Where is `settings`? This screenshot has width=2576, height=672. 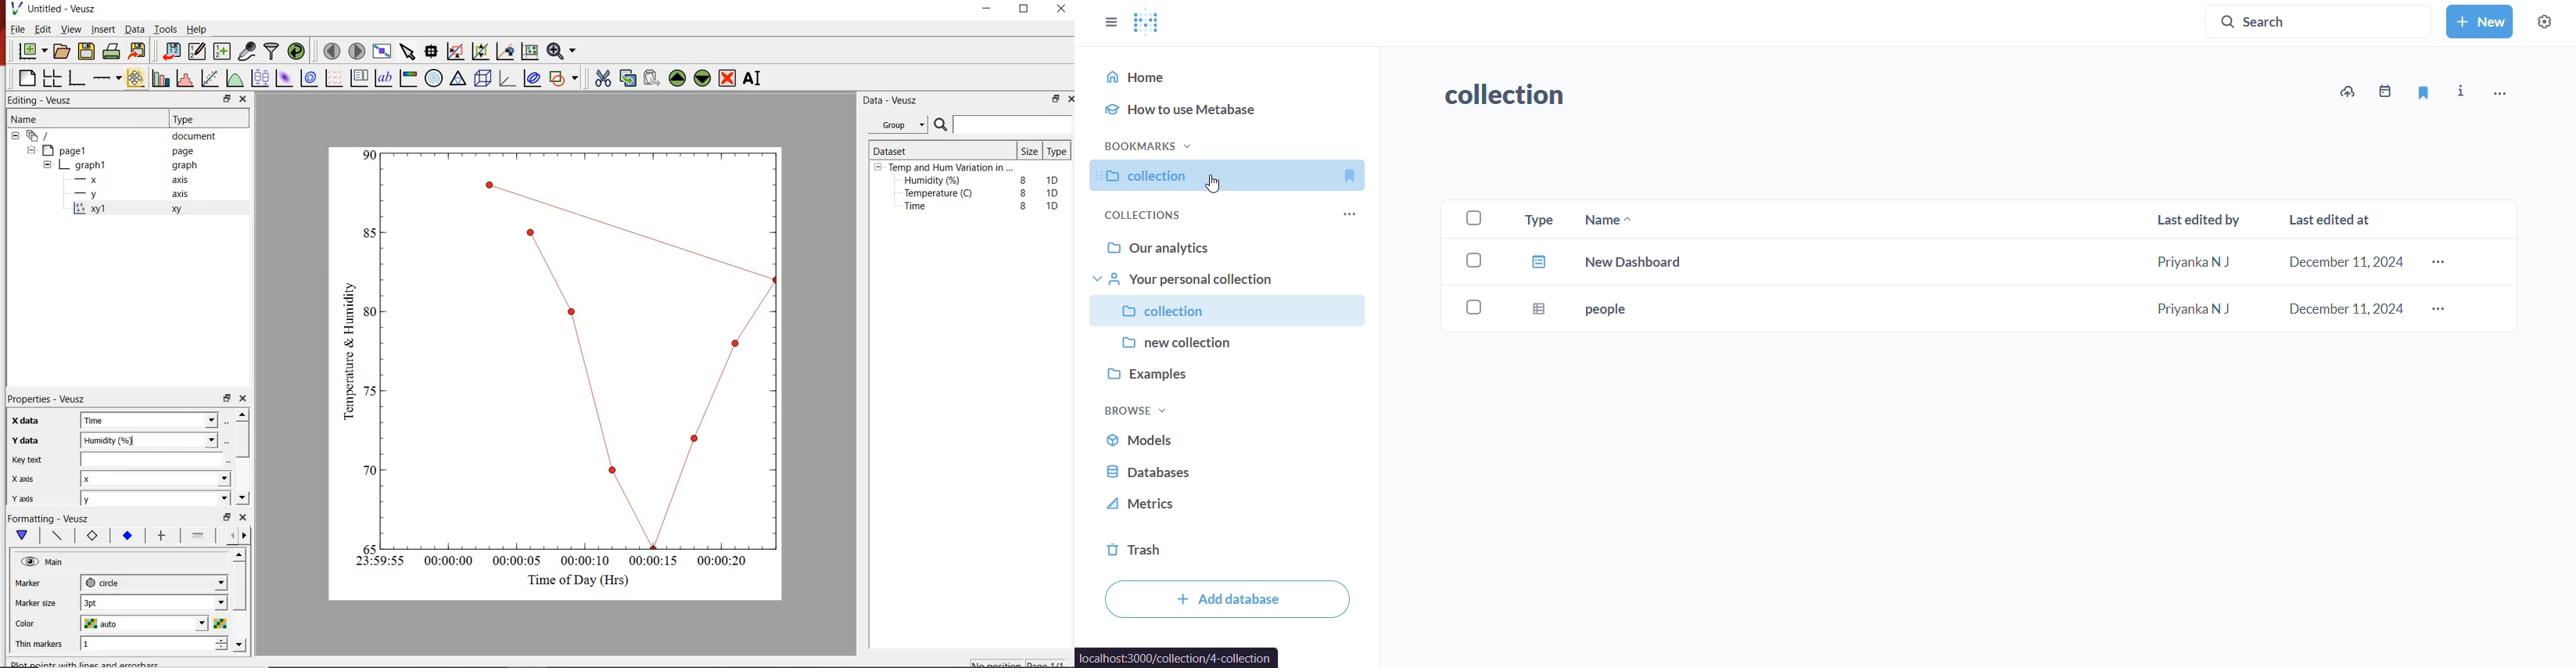
settings is located at coordinates (2545, 23).